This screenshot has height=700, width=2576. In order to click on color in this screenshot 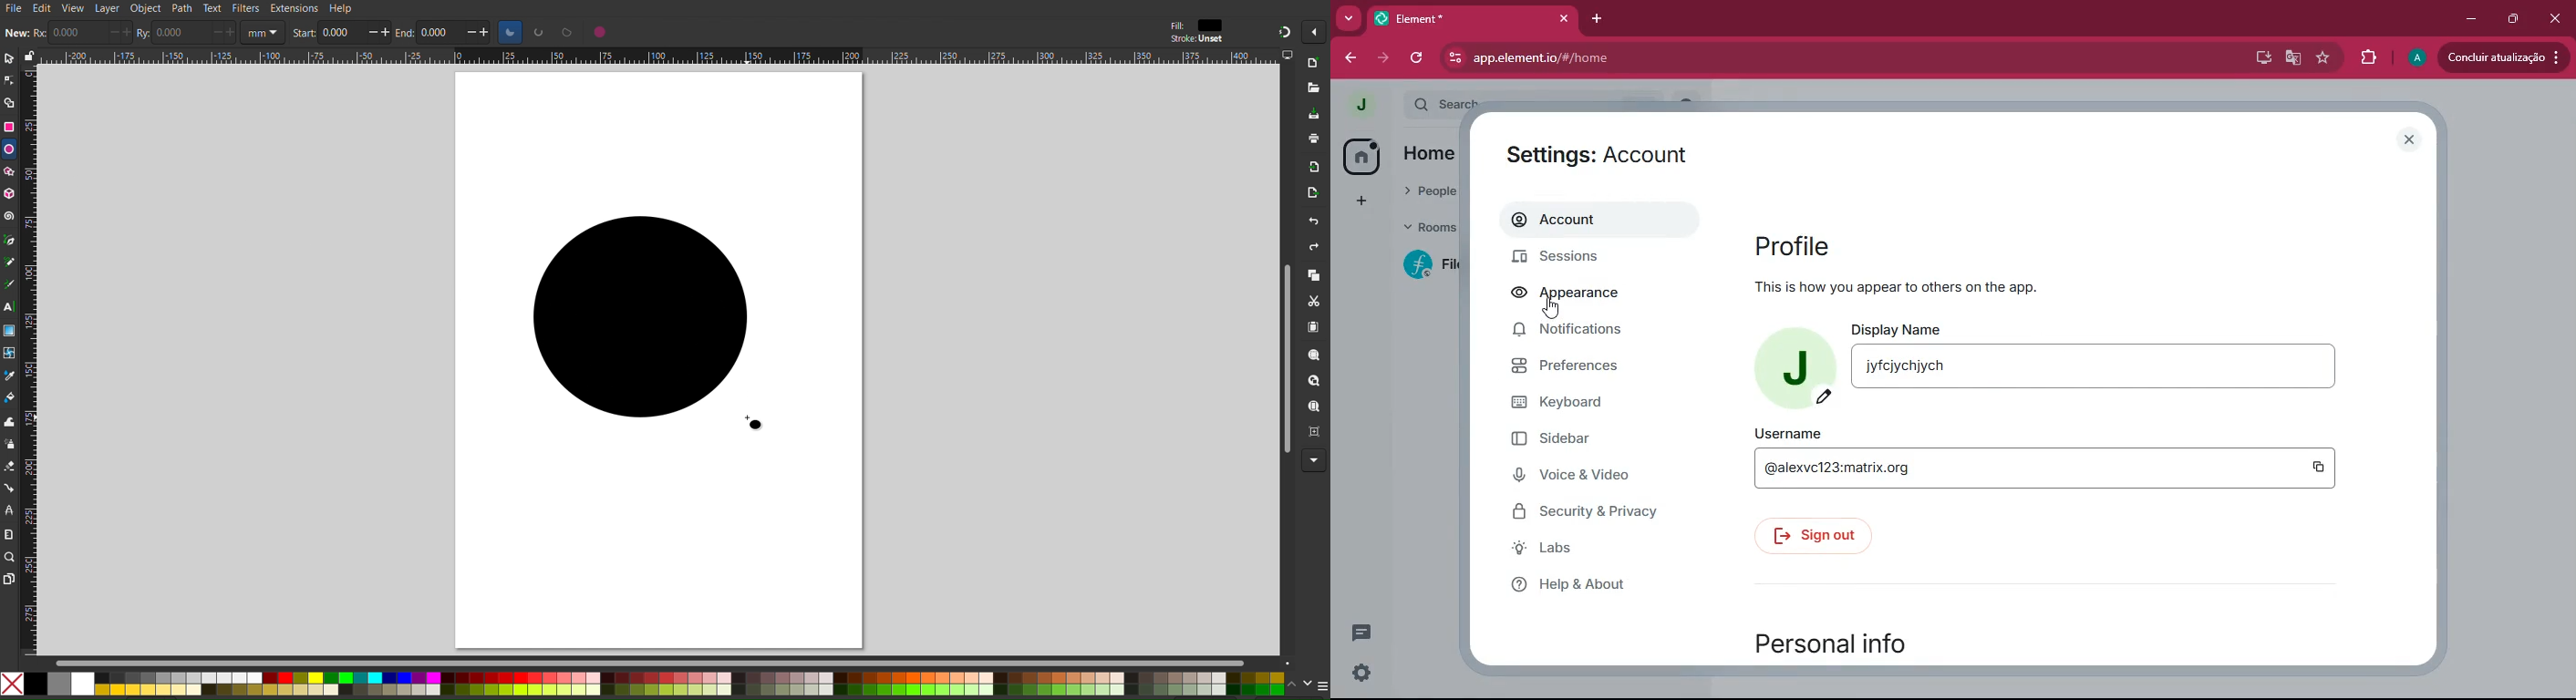, I will do `click(1212, 24)`.